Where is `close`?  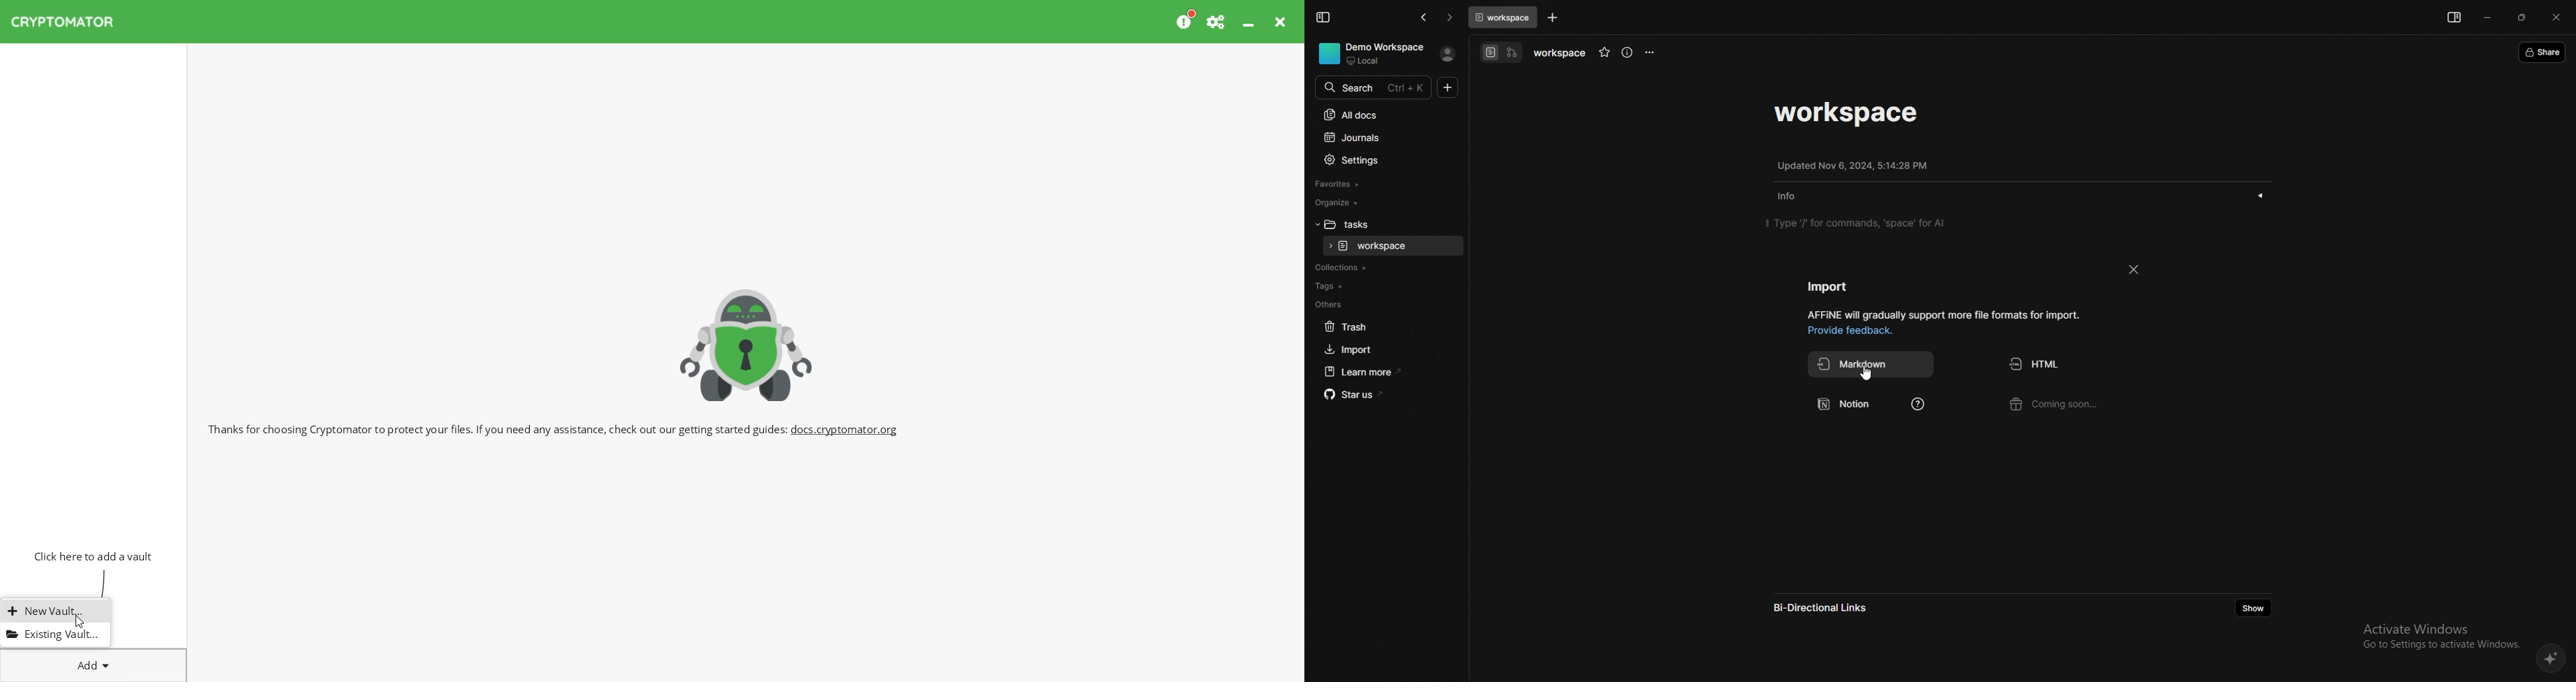 close is located at coordinates (2133, 269).